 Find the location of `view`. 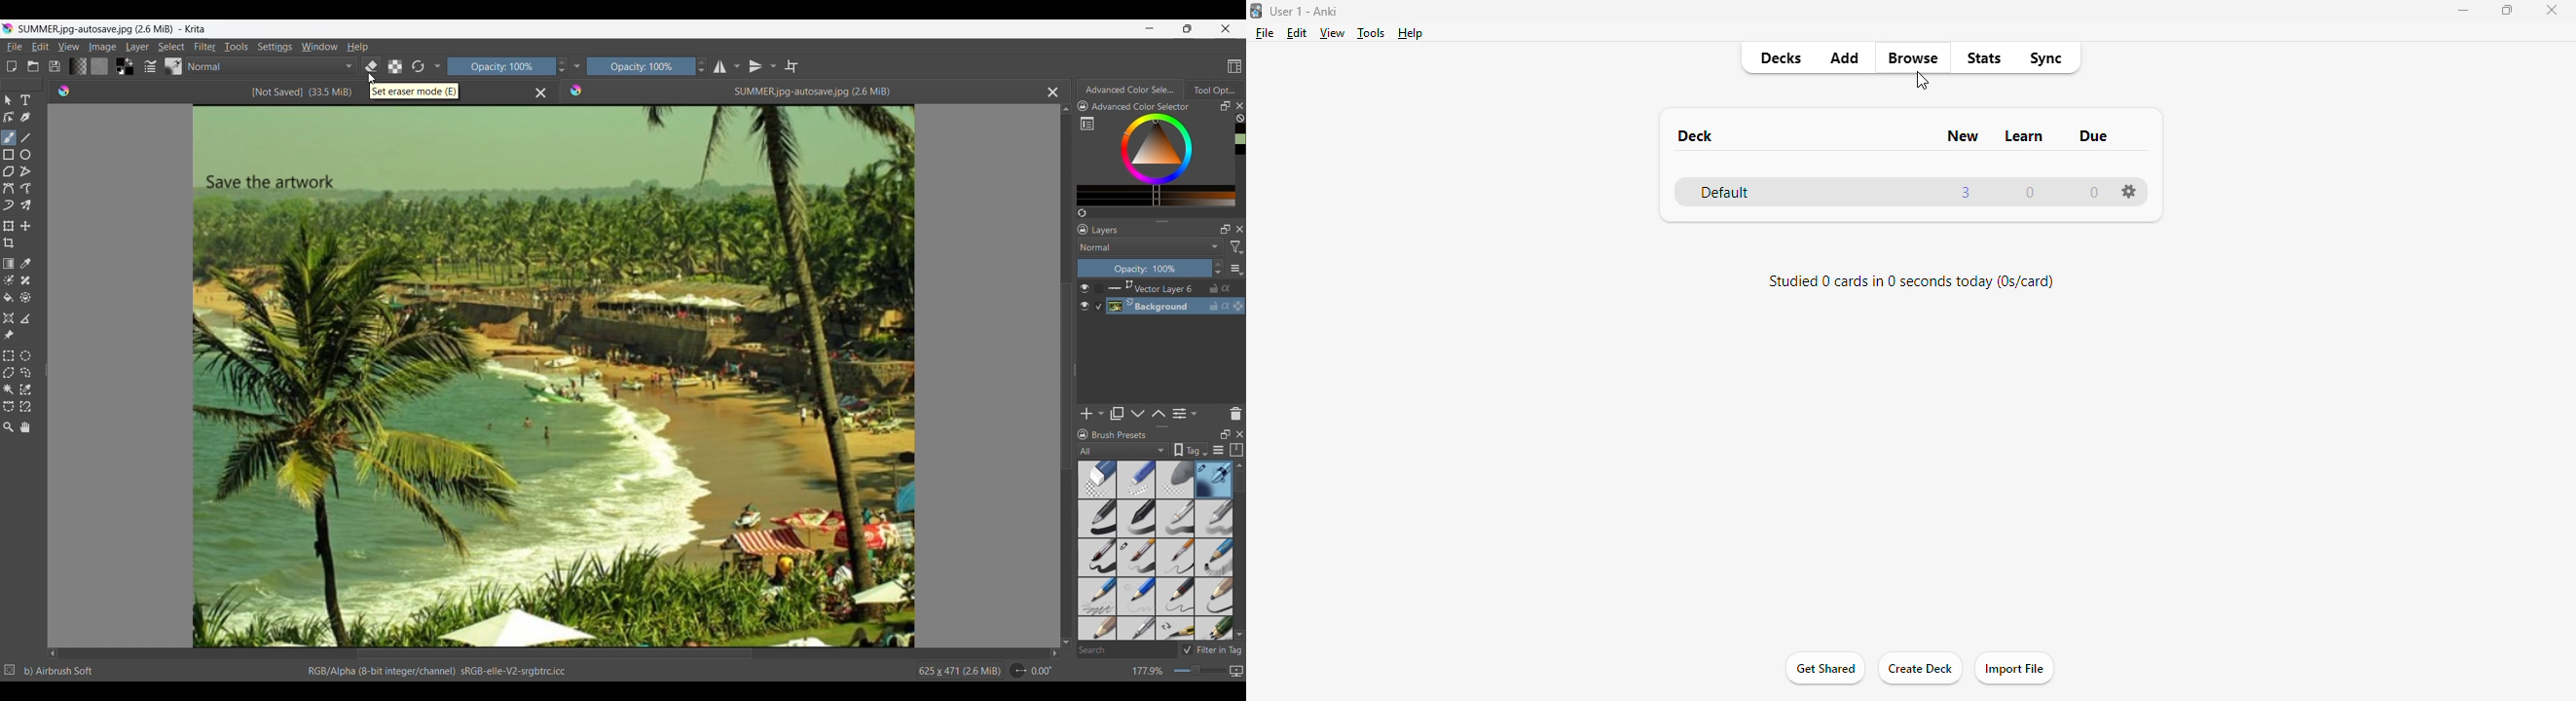

view is located at coordinates (1334, 33).